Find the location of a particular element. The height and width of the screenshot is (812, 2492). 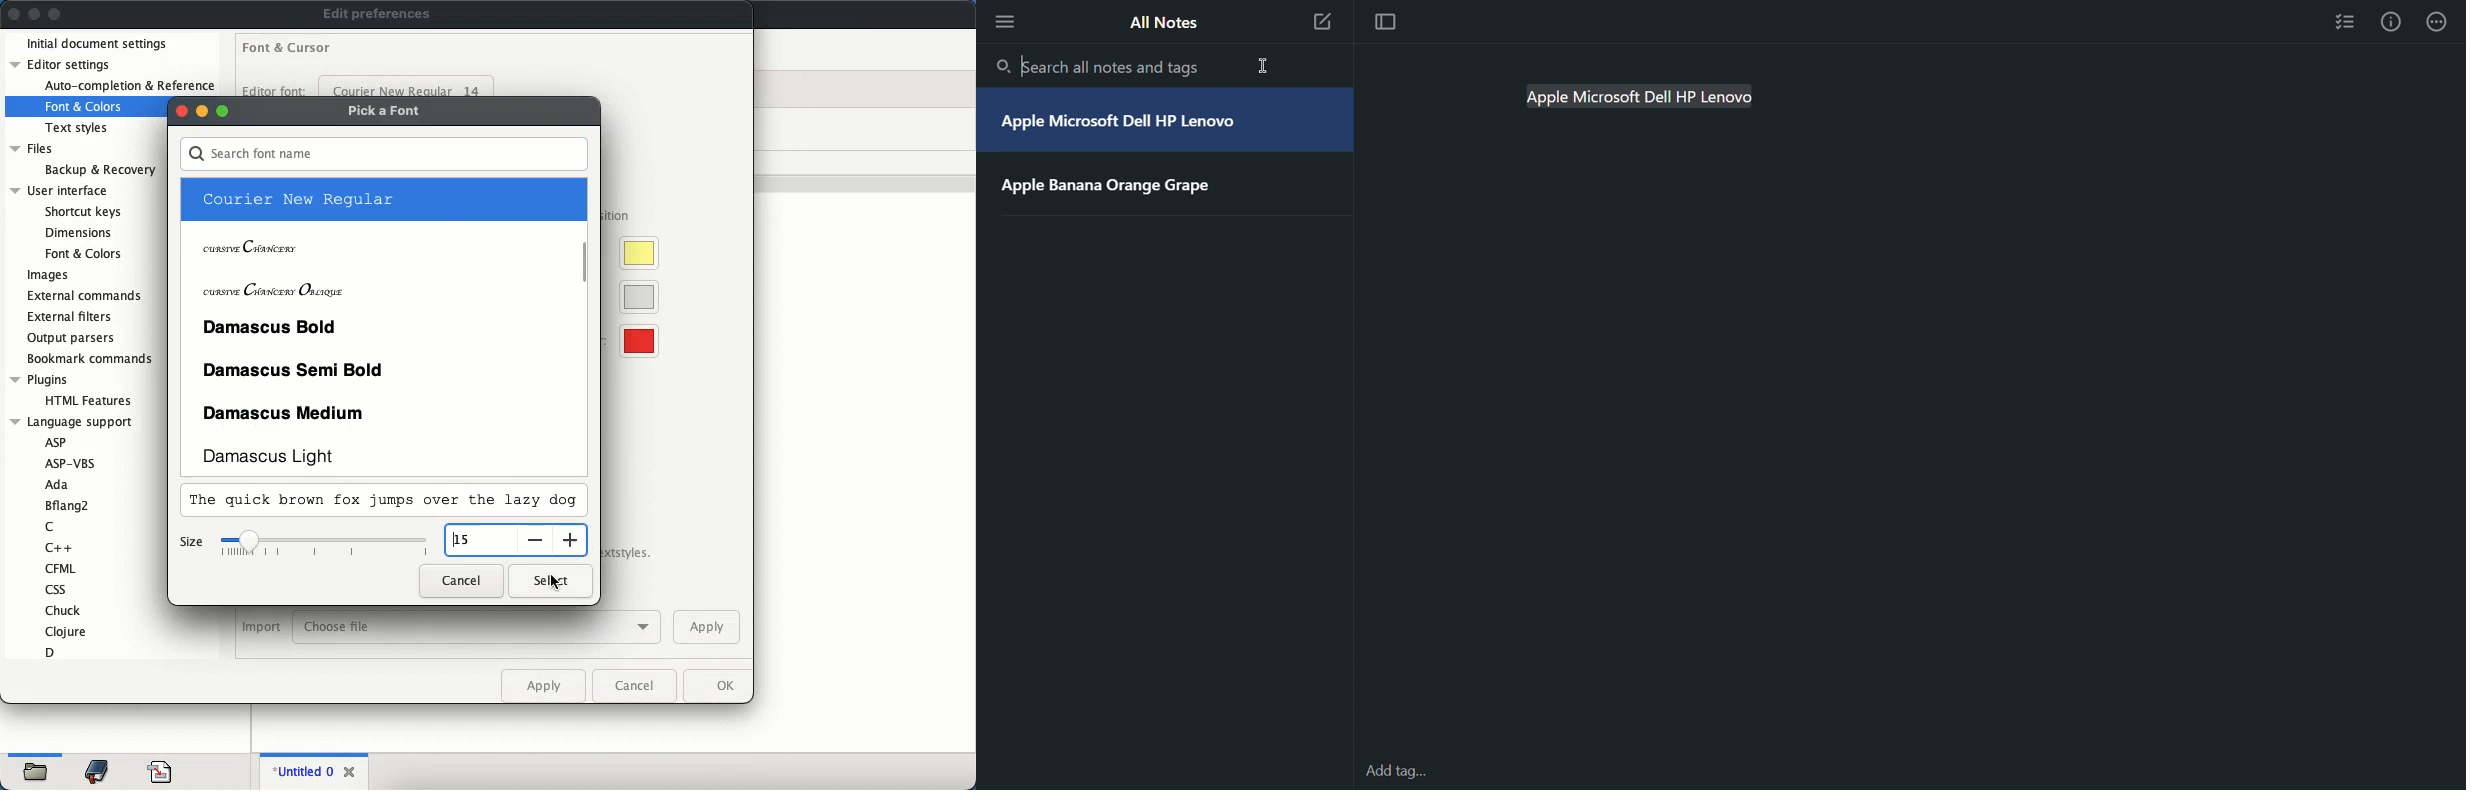

chuck is located at coordinates (64, 610).